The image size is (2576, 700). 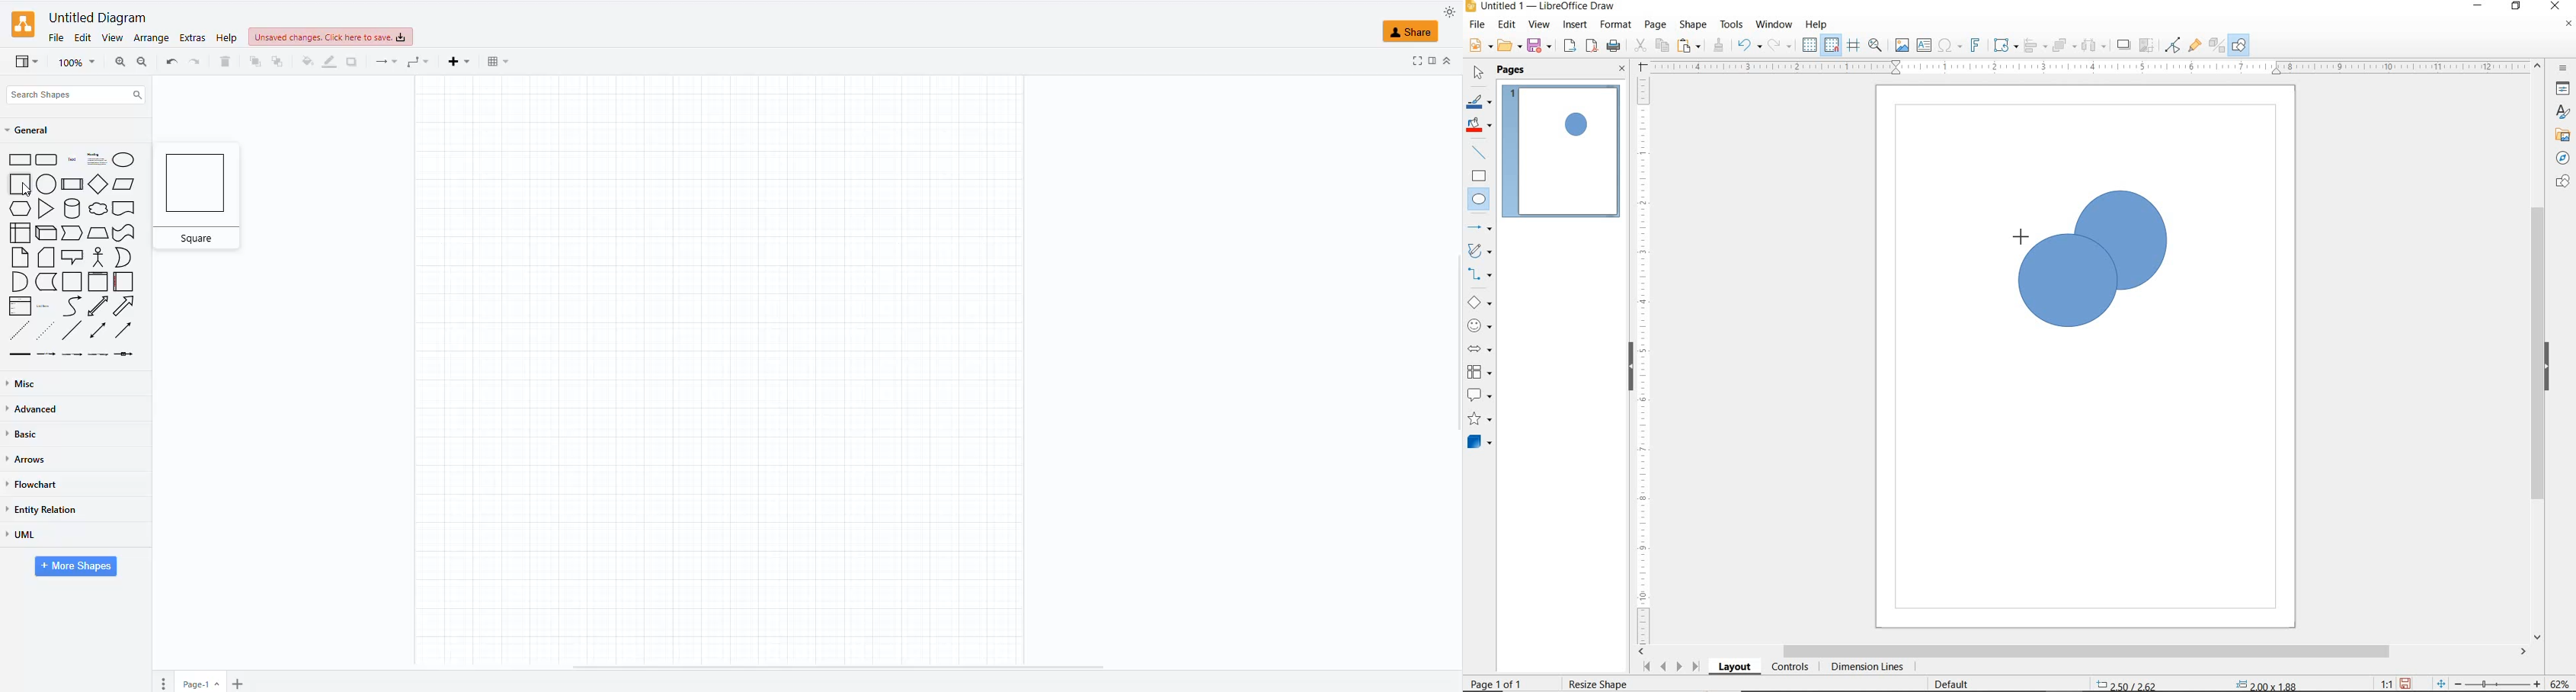 What do you see at coordinates (2516, 7) in the screenshot?
I see `RESTORE DOWN` at bounding box center [2516, 7].